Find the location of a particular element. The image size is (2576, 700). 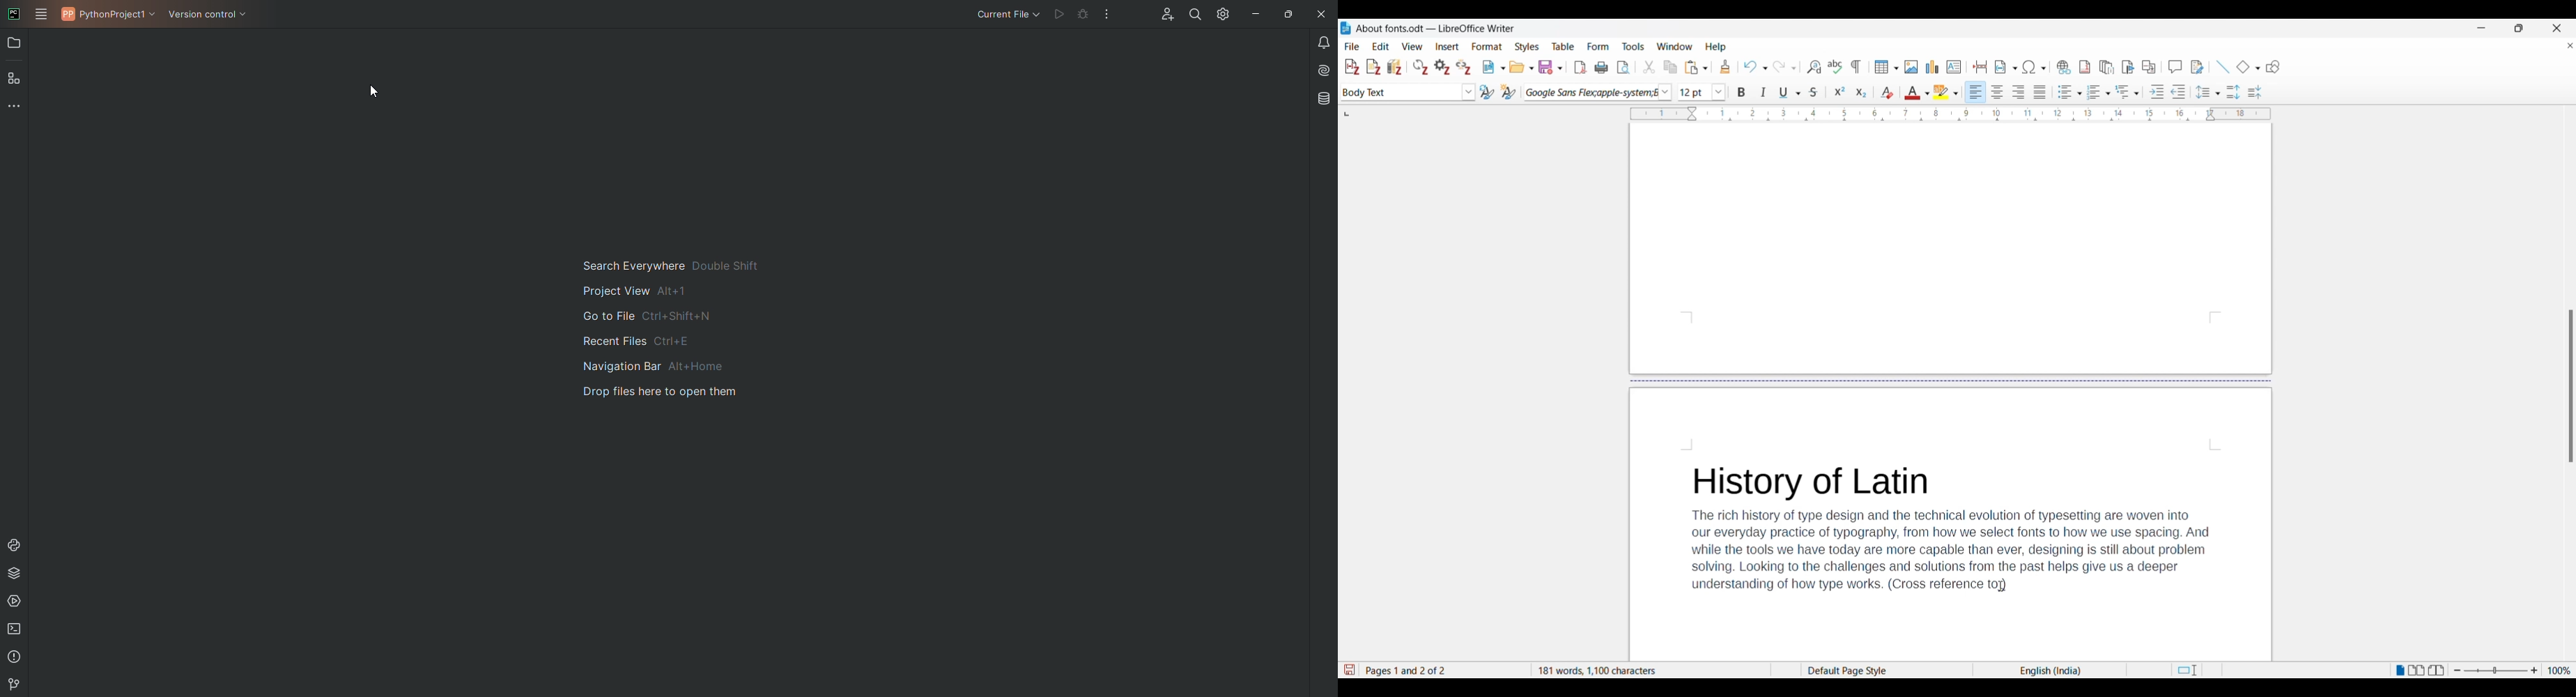

Increase paragraph spacing is located at coordinates (2234, 92).